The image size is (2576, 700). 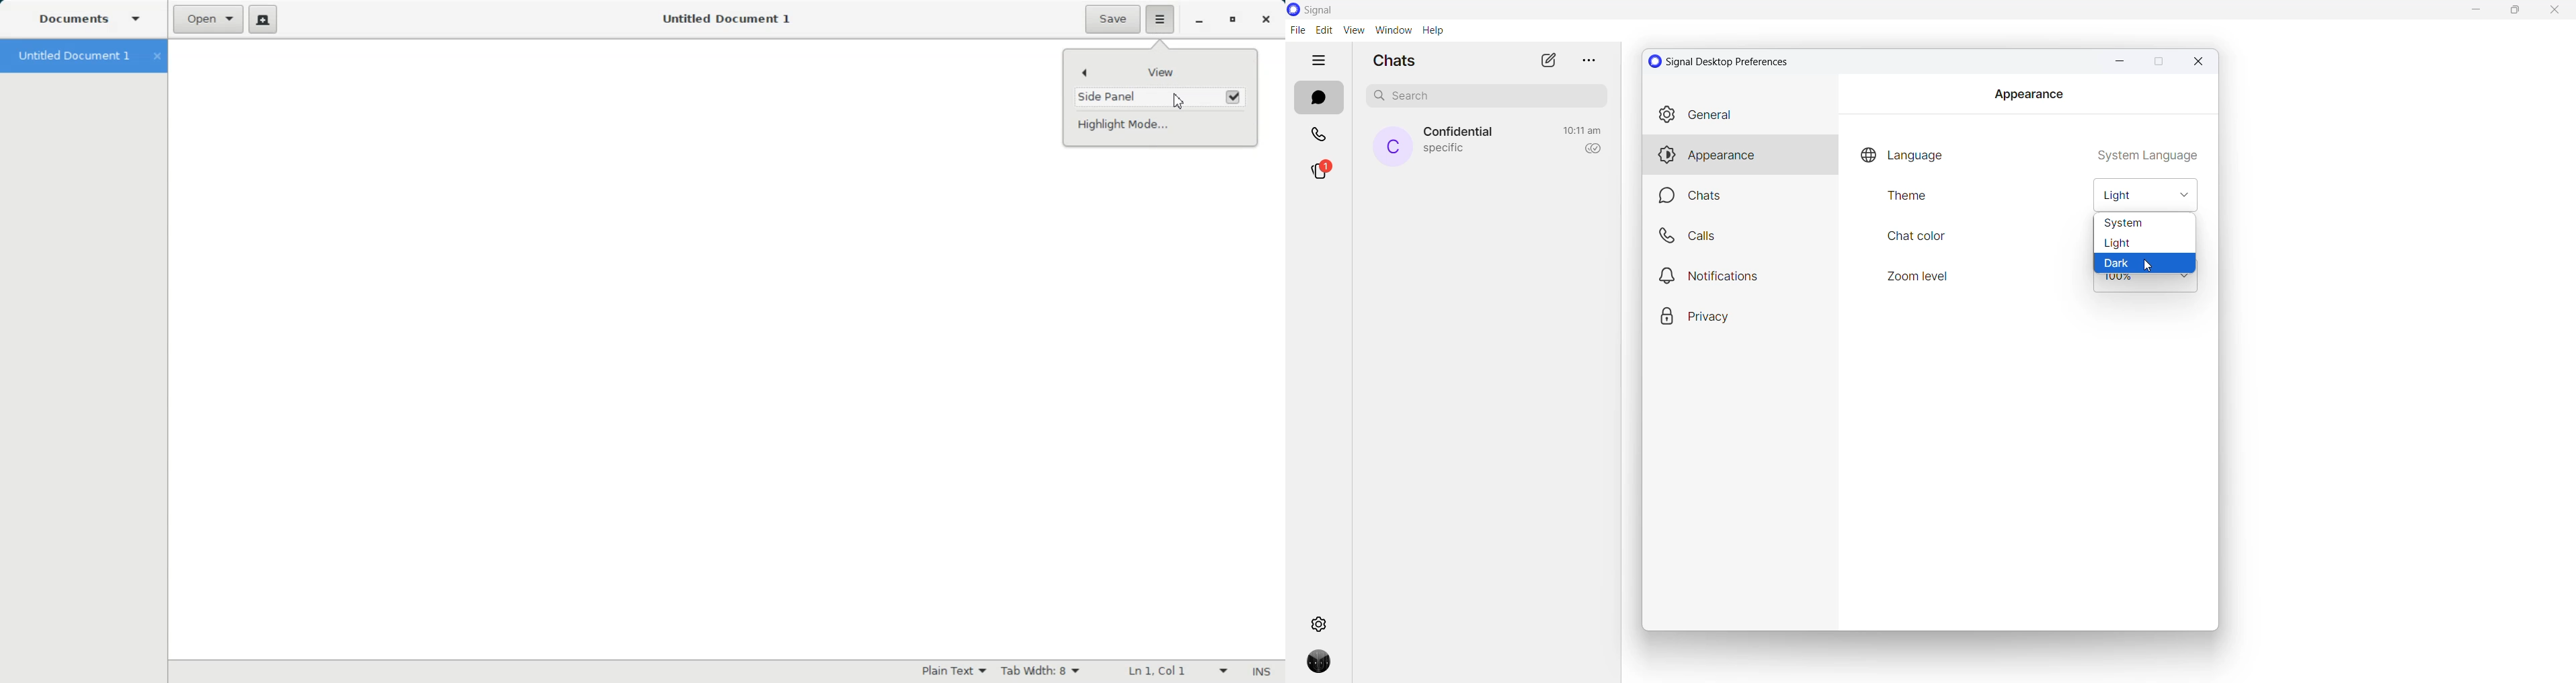 I want to click on Minimize, so click(x=1201, y=20).